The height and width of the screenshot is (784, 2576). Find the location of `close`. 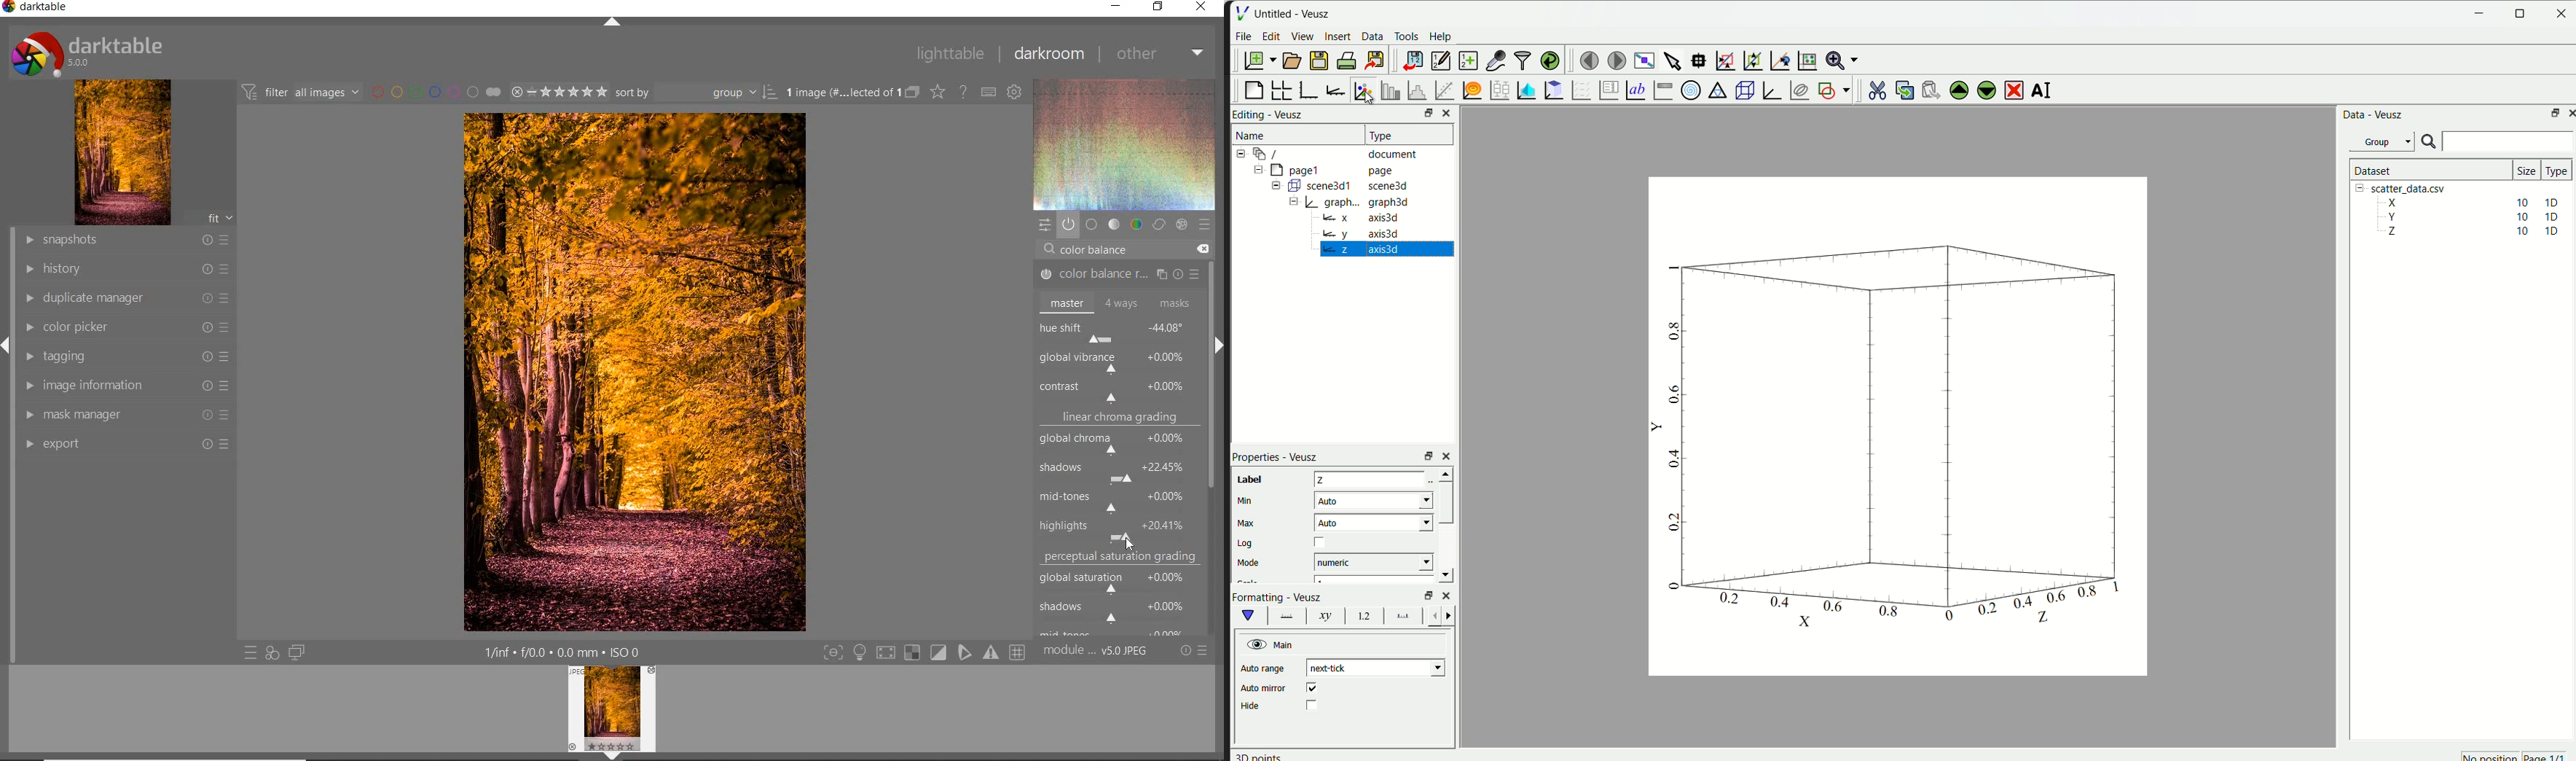

close is located at coordinates (1444, 113).